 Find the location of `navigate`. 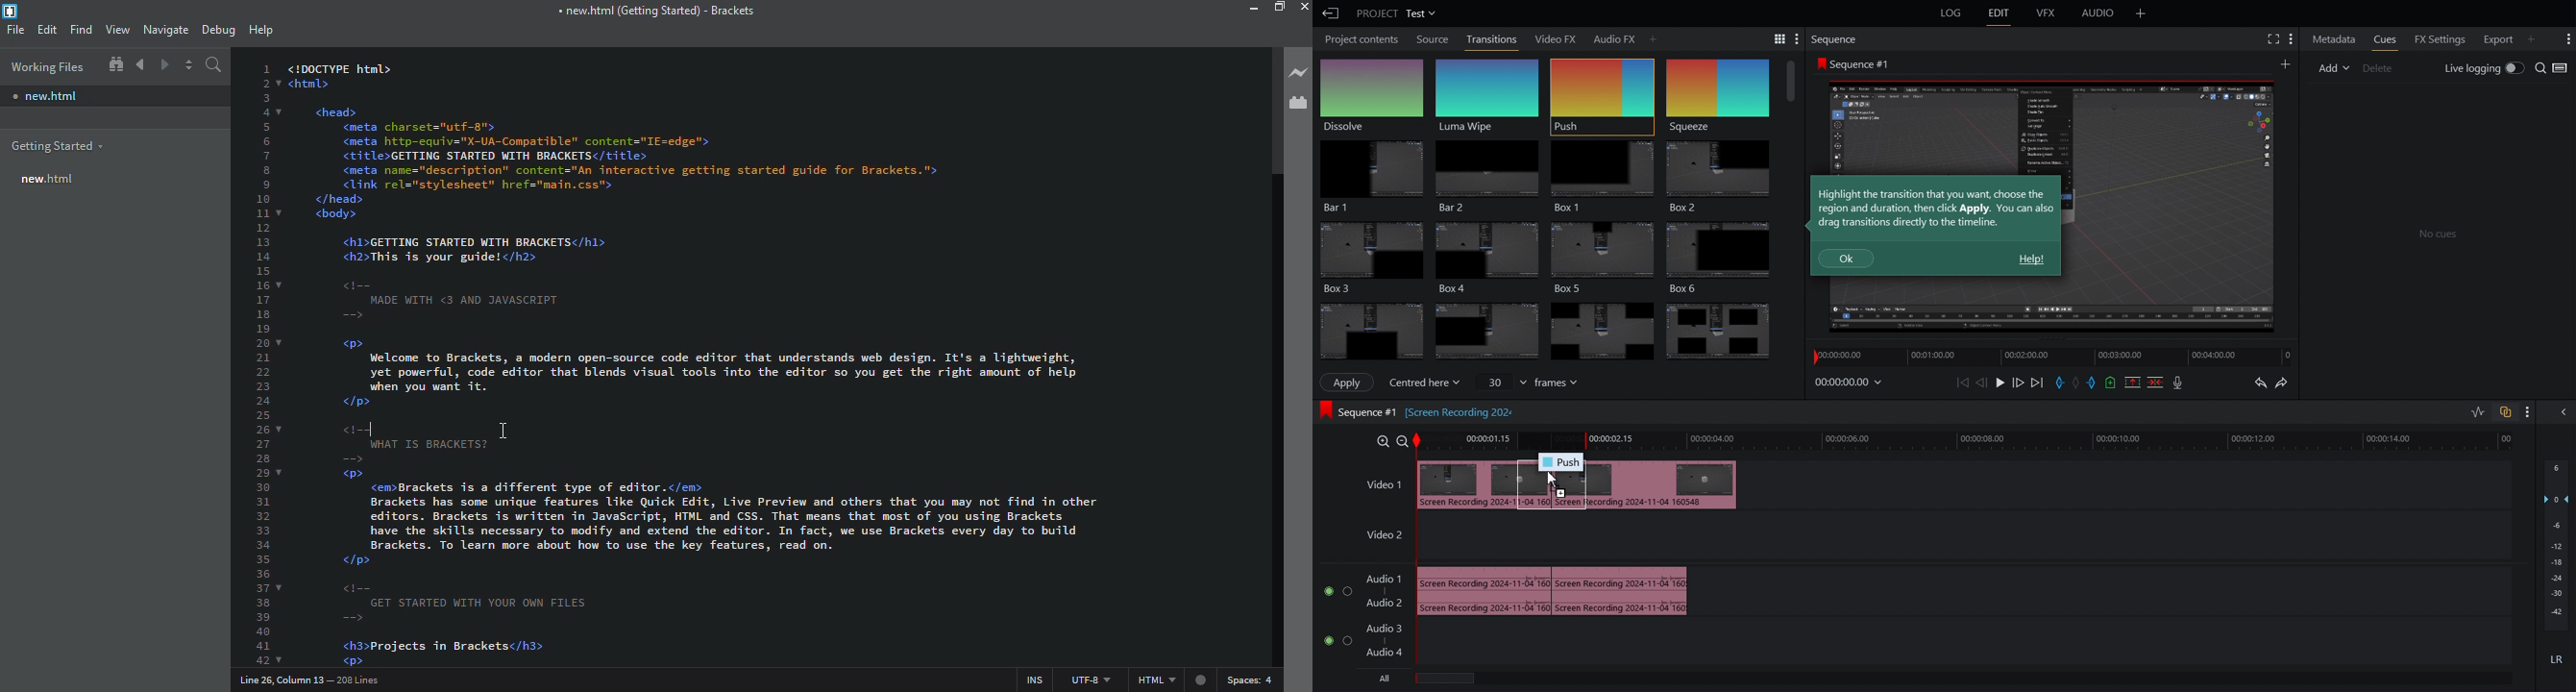

navigate is located at coordinates (164, 30).